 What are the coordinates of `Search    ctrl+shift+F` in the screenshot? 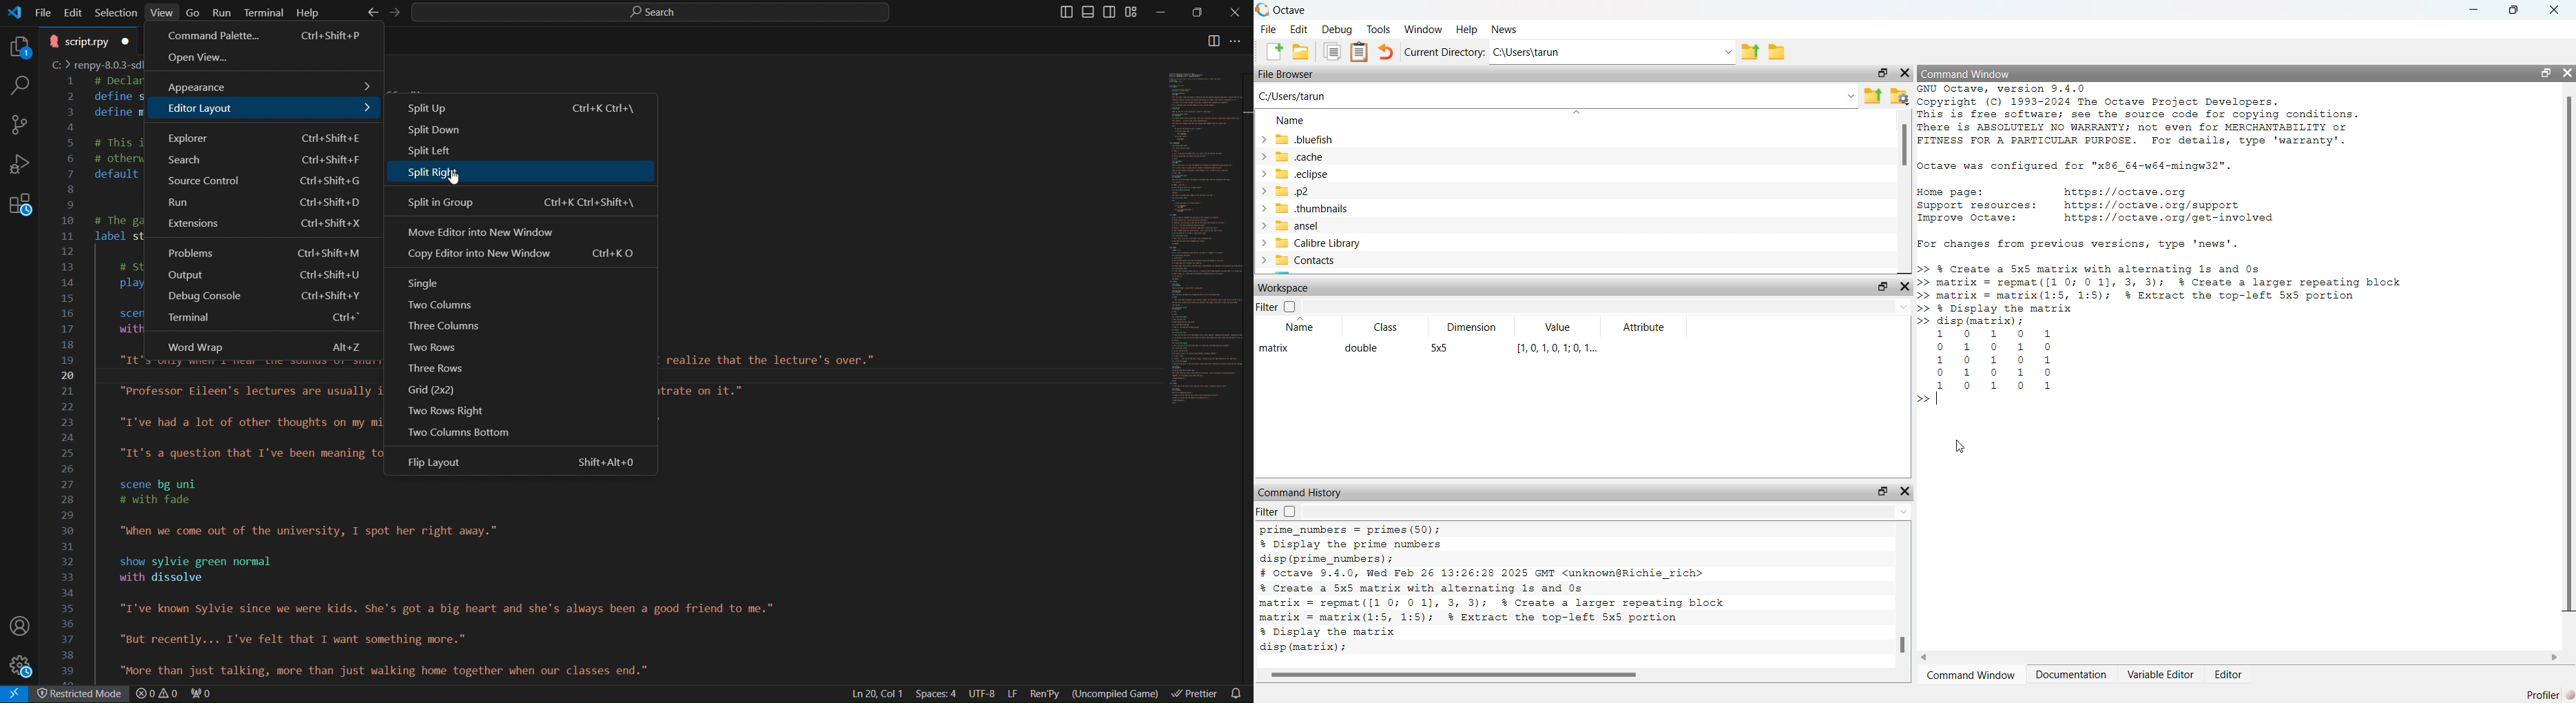 It's located at (261, 161).